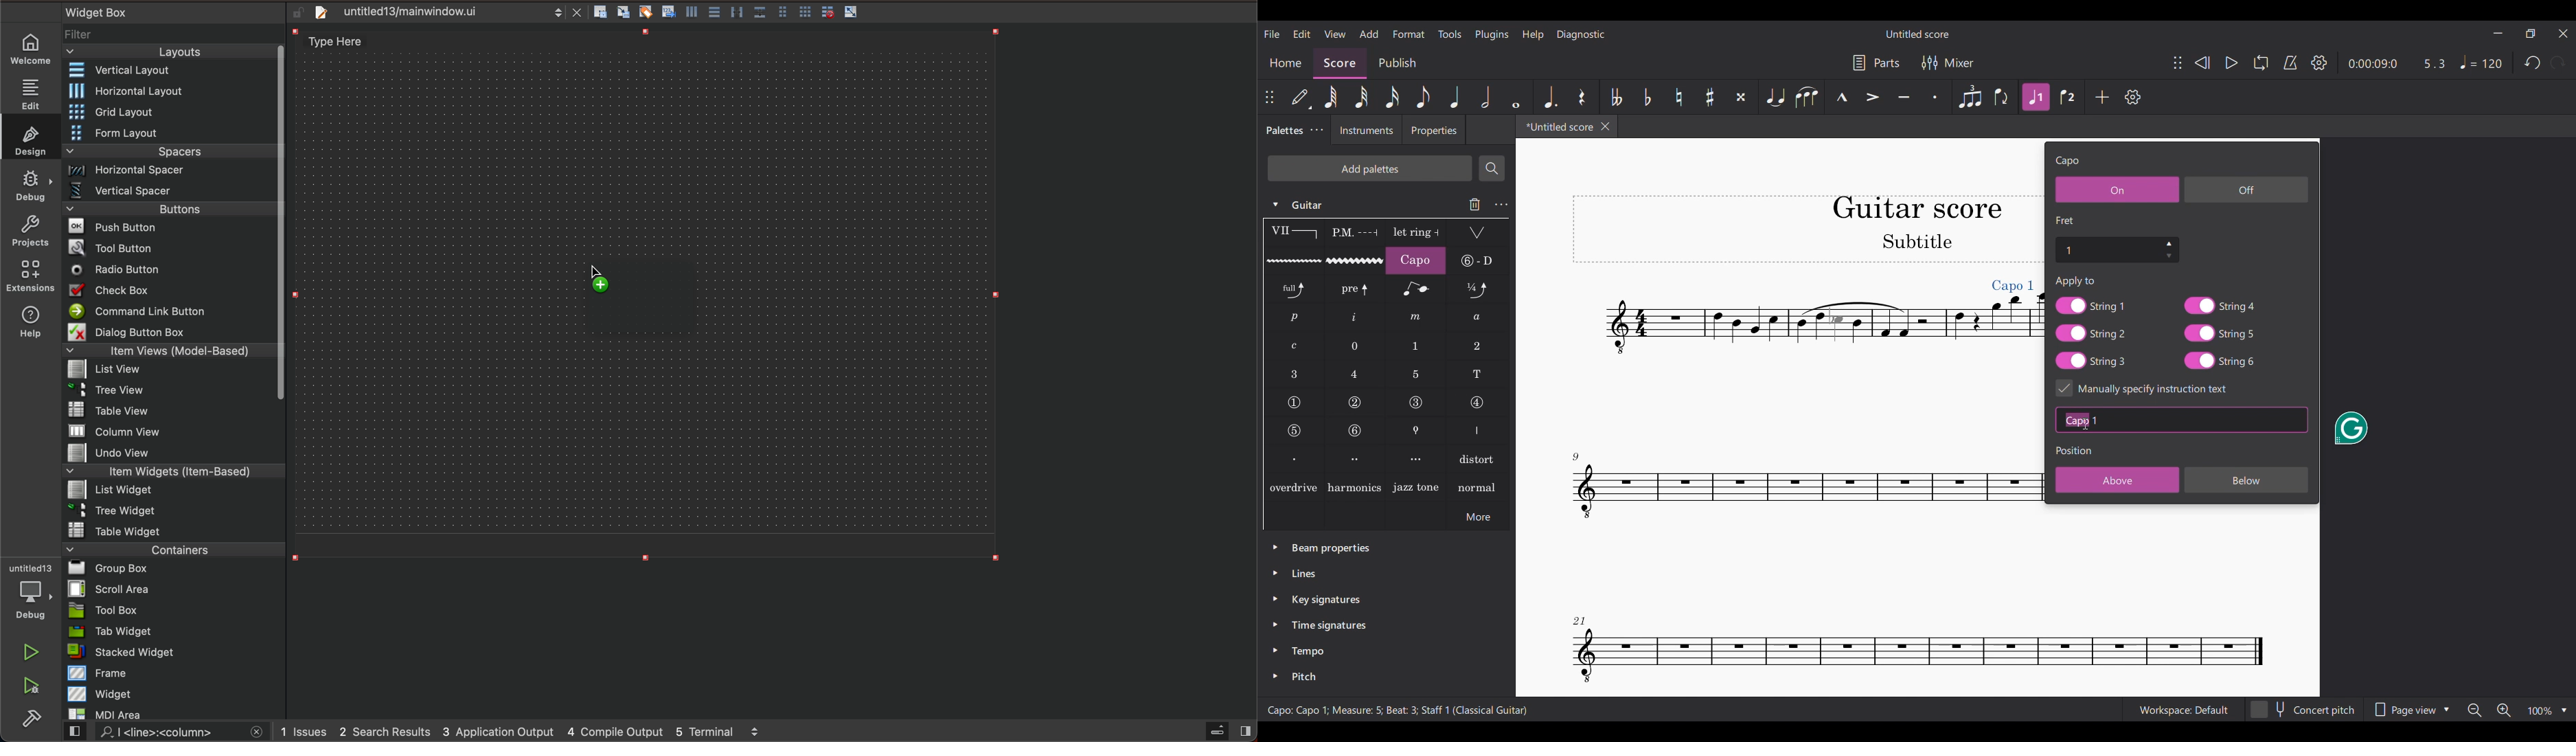  I want to click on undo view, so click(170, 453).